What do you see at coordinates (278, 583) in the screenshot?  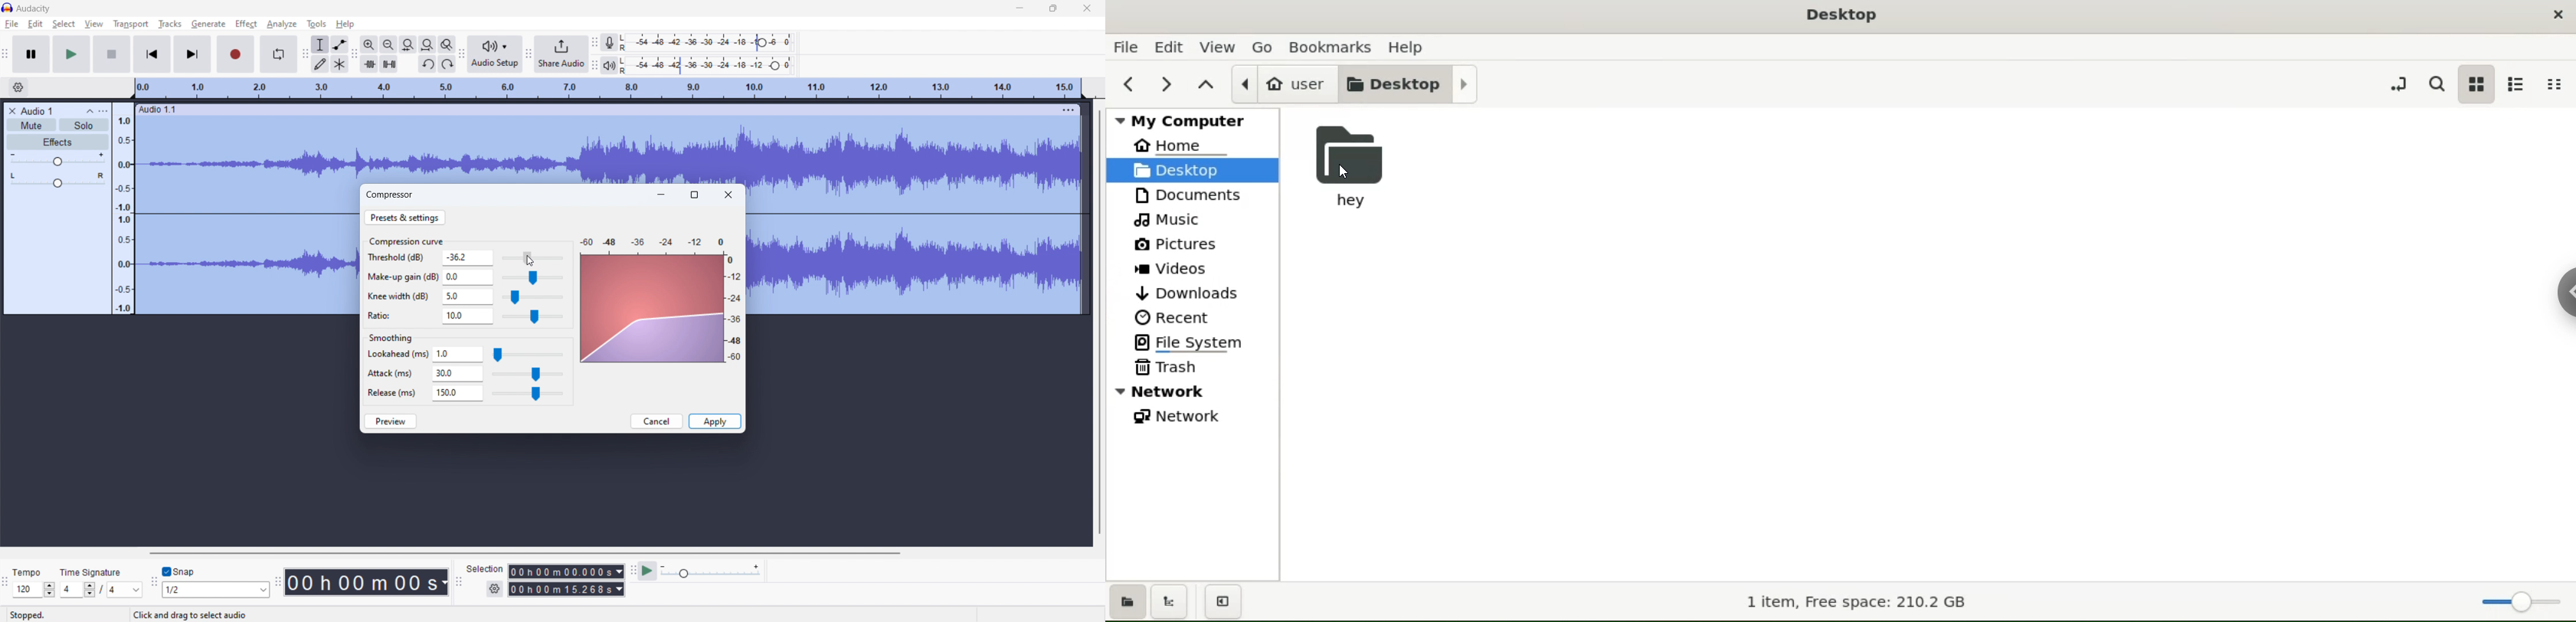 I see `time toolbar` at bounding box center [278, 583].